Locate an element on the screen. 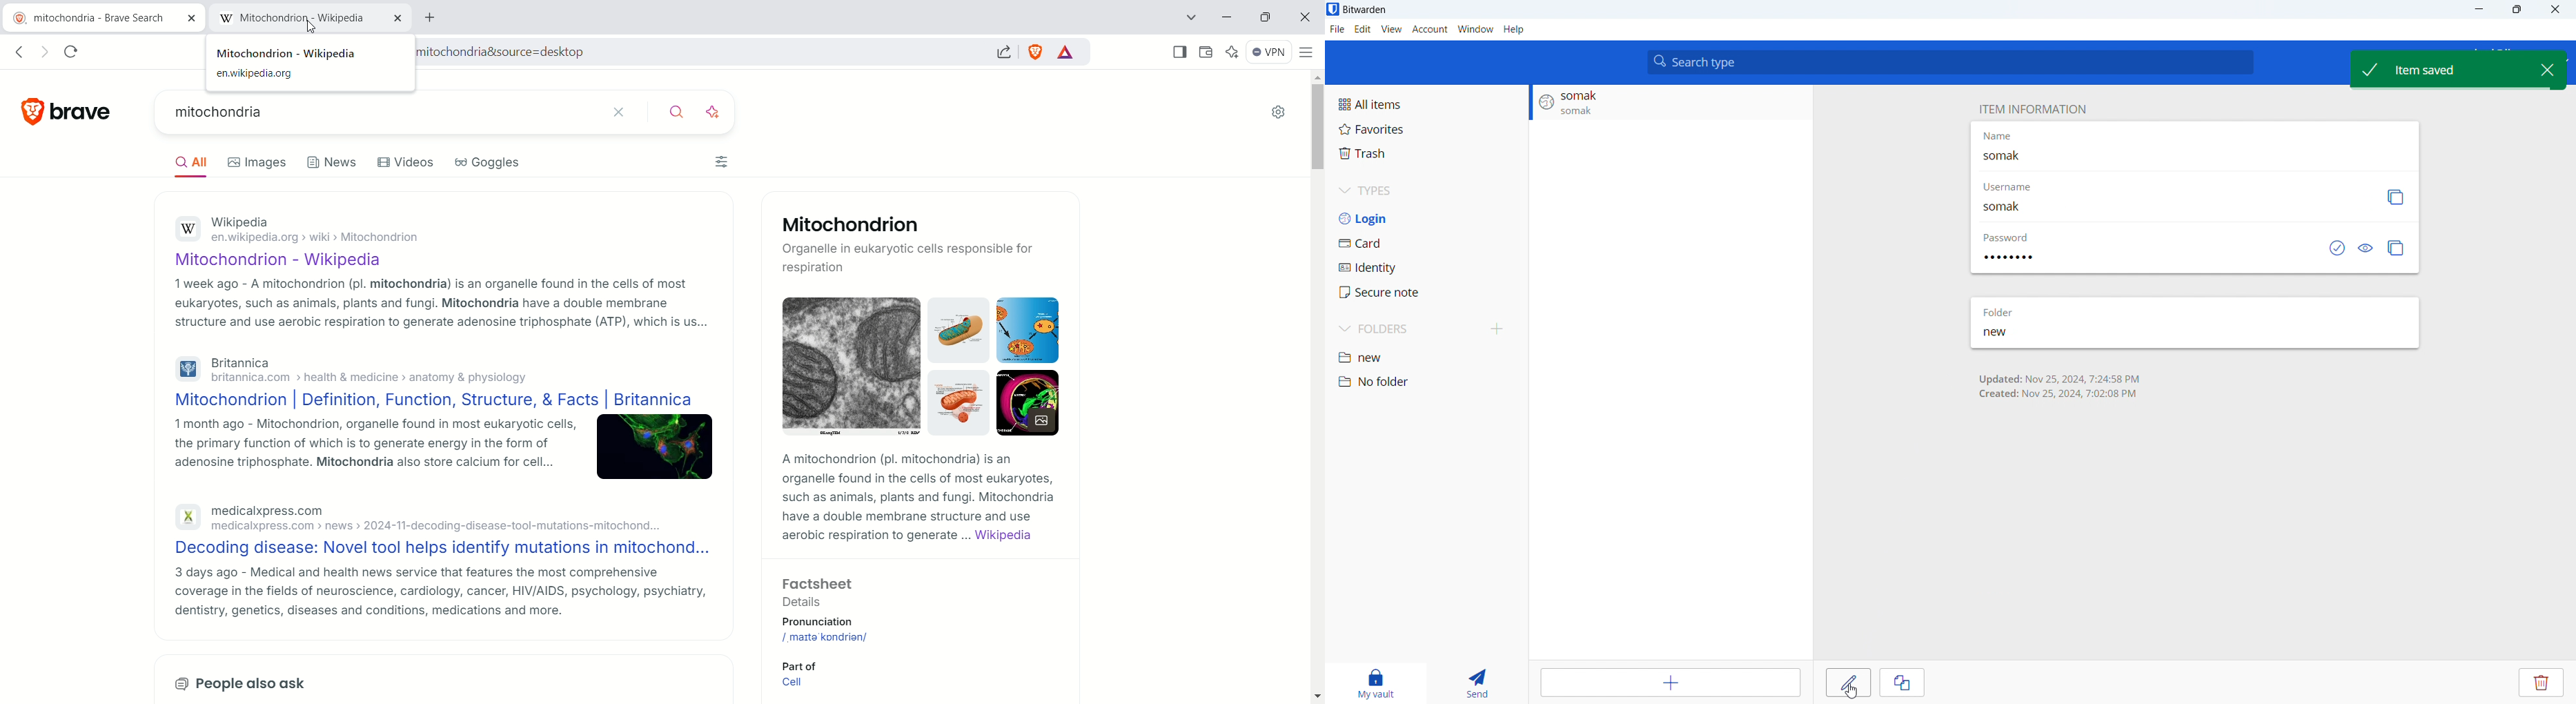 The image size is (2576, 728). edit is located at coordinates (1362, 29).